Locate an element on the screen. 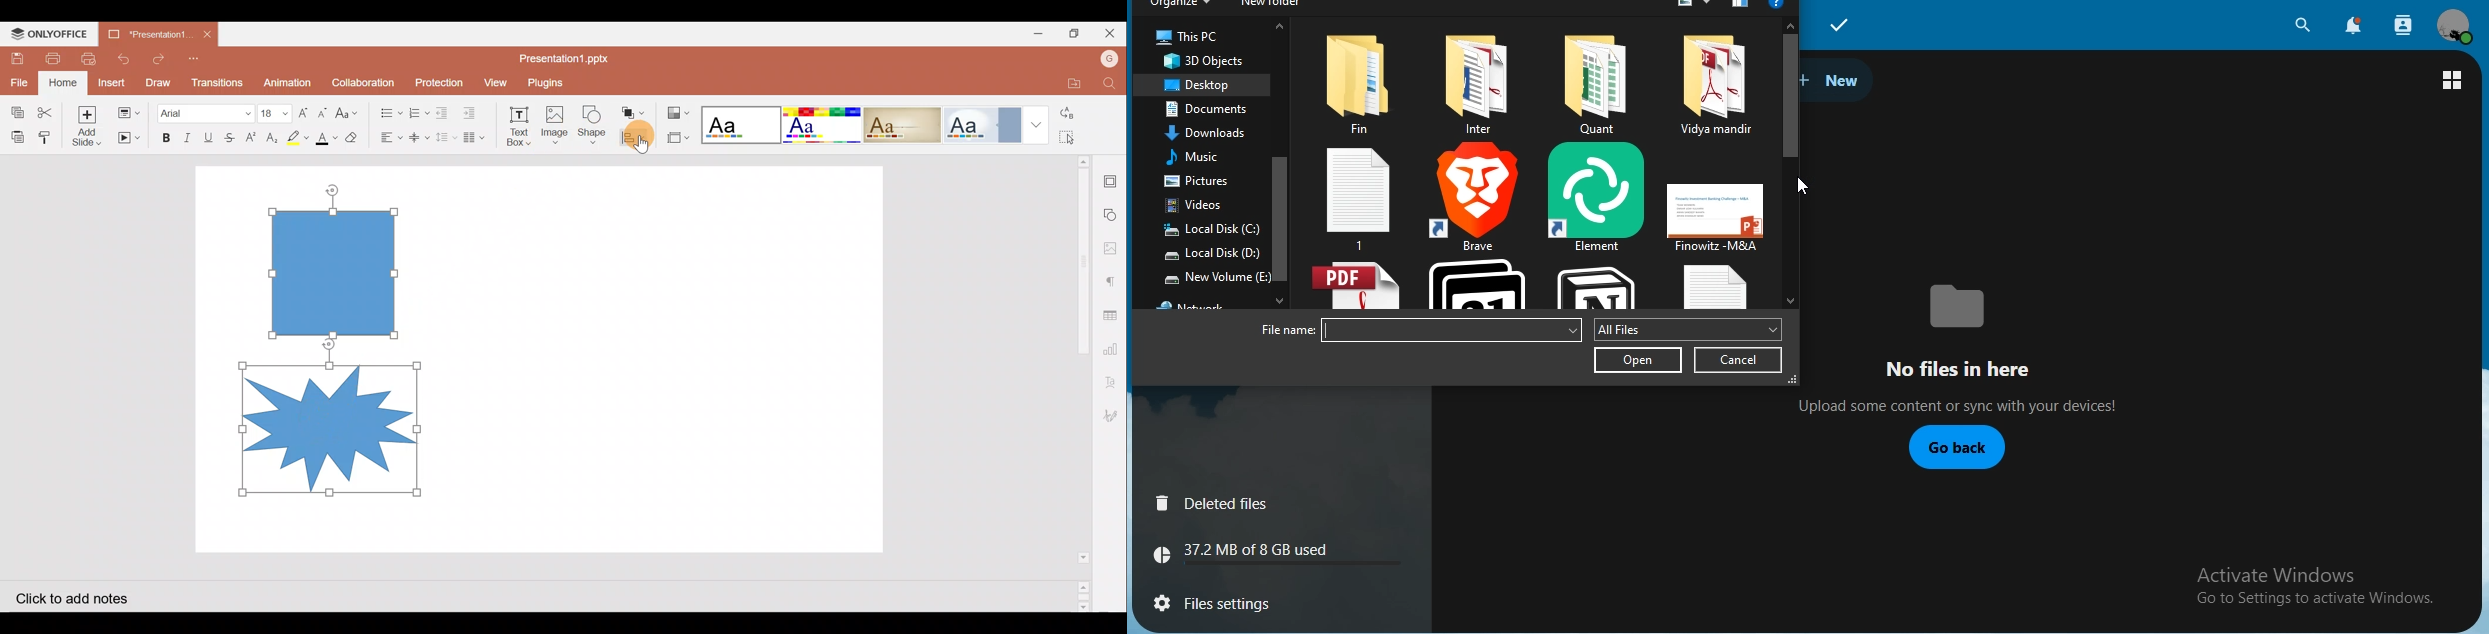  local disk D is located at coordinates (1211, 255).